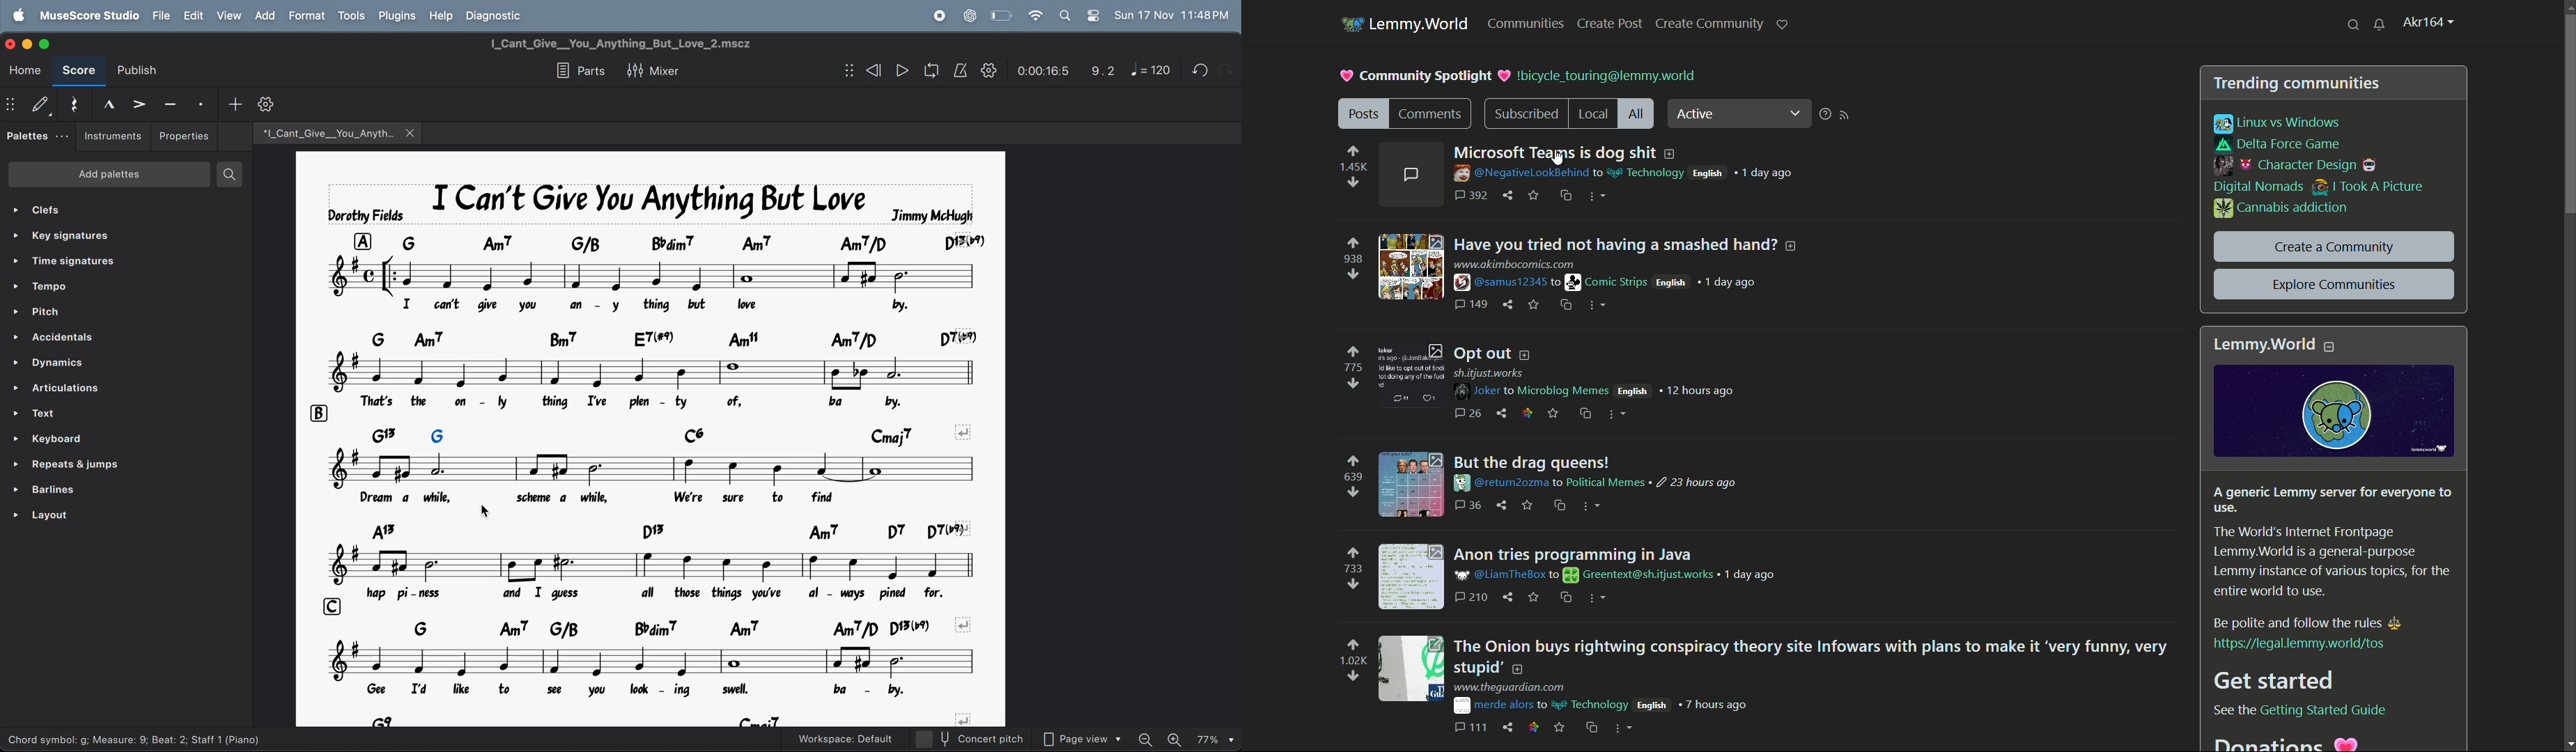  What do you see at coordinates (1082, 739) in the screenshot?
I see `page view` at bounding box center [1082, 739].